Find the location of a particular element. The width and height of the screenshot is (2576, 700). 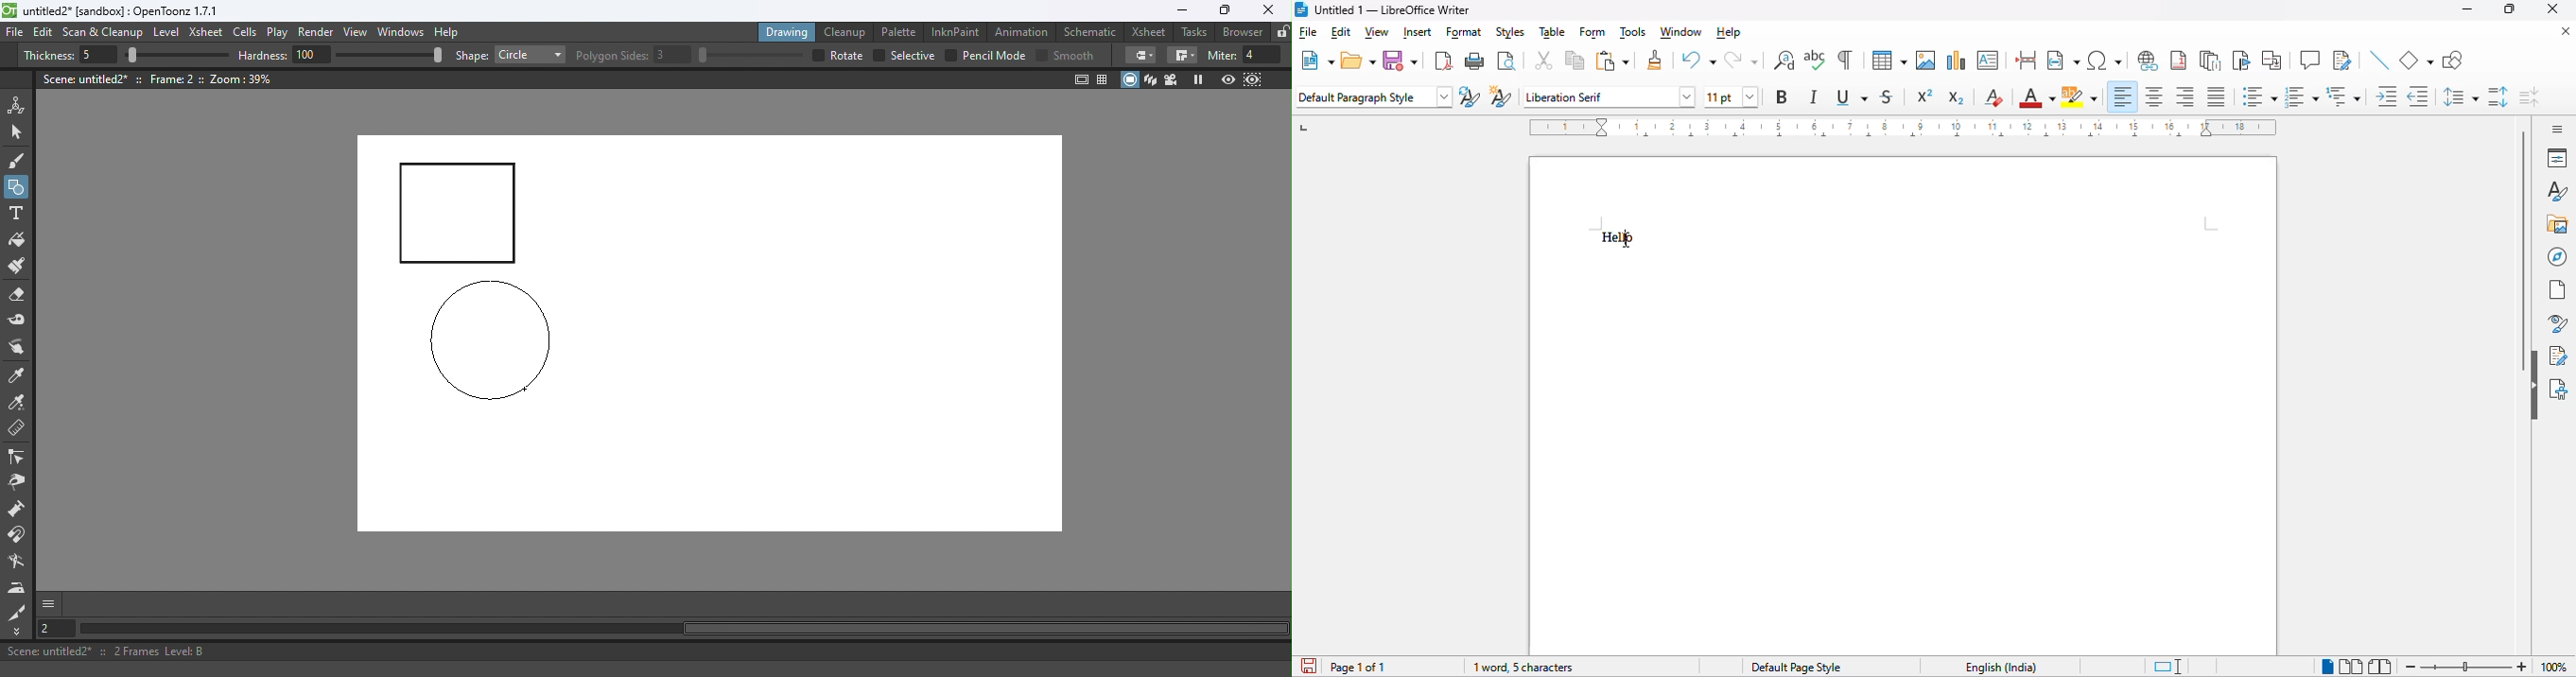

logo is located at coordinates (1300, 9).